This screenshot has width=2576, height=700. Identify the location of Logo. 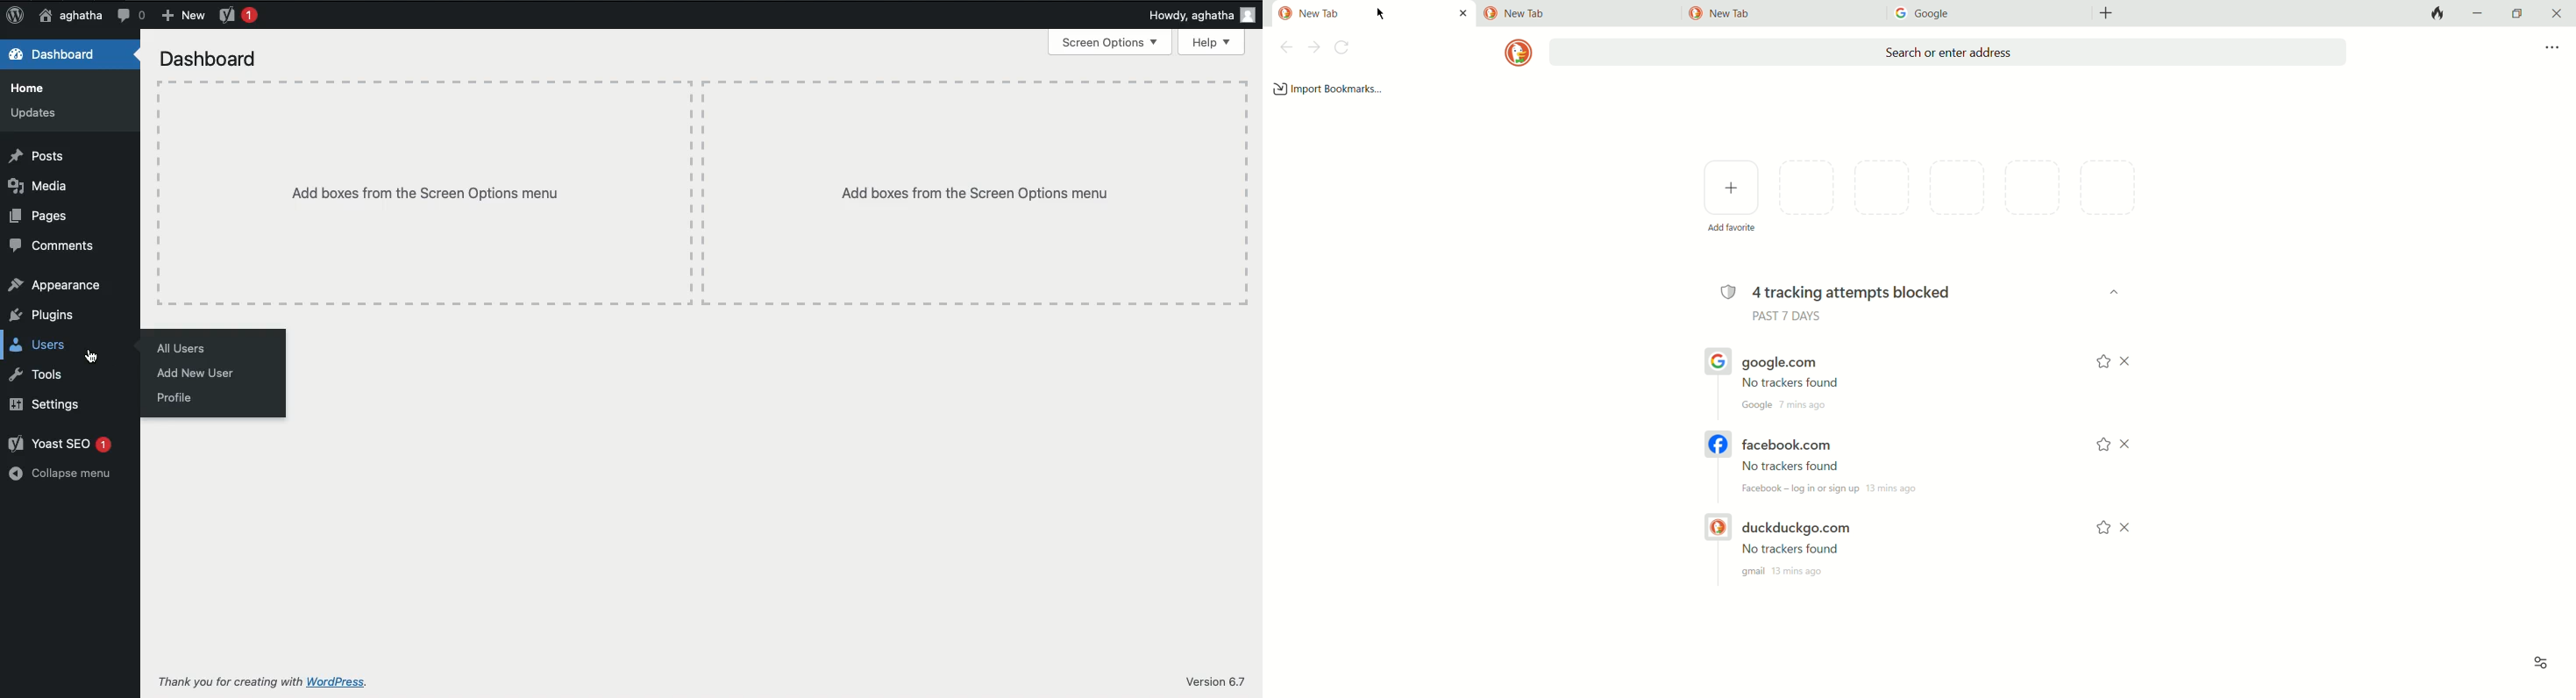
(15, 16).